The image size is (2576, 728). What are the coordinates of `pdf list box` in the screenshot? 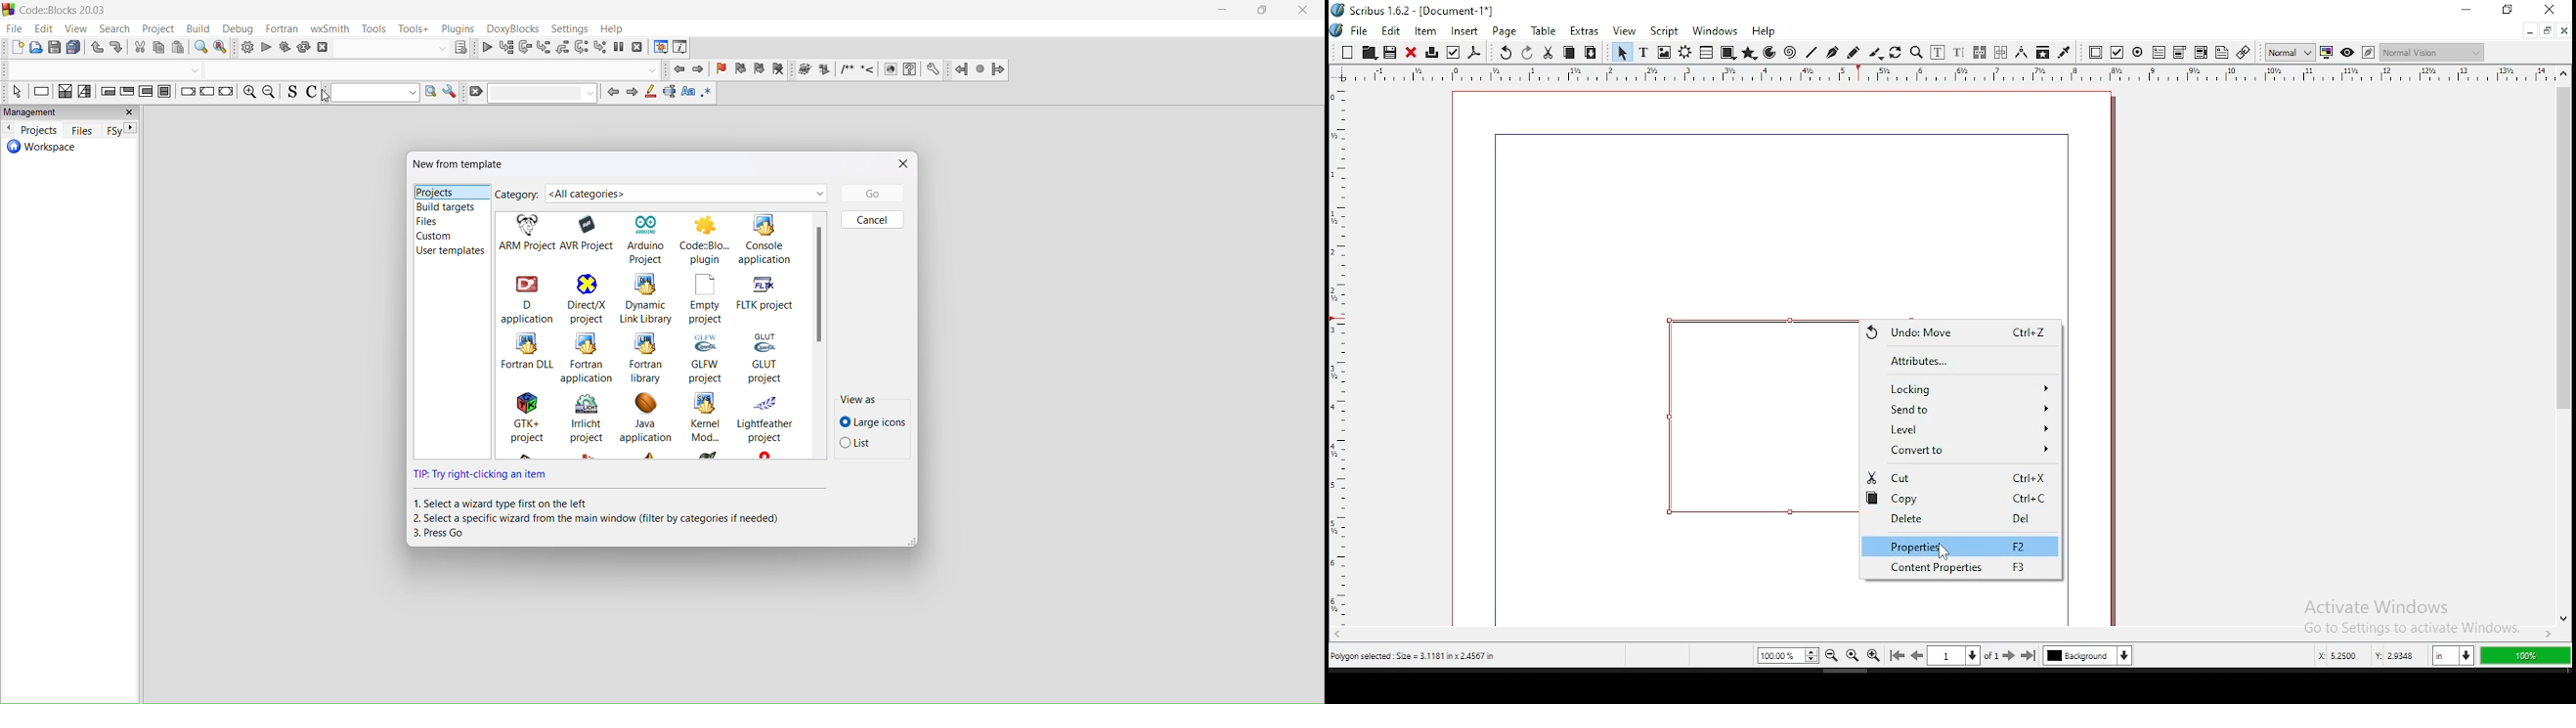 It's located at (2181, 54).